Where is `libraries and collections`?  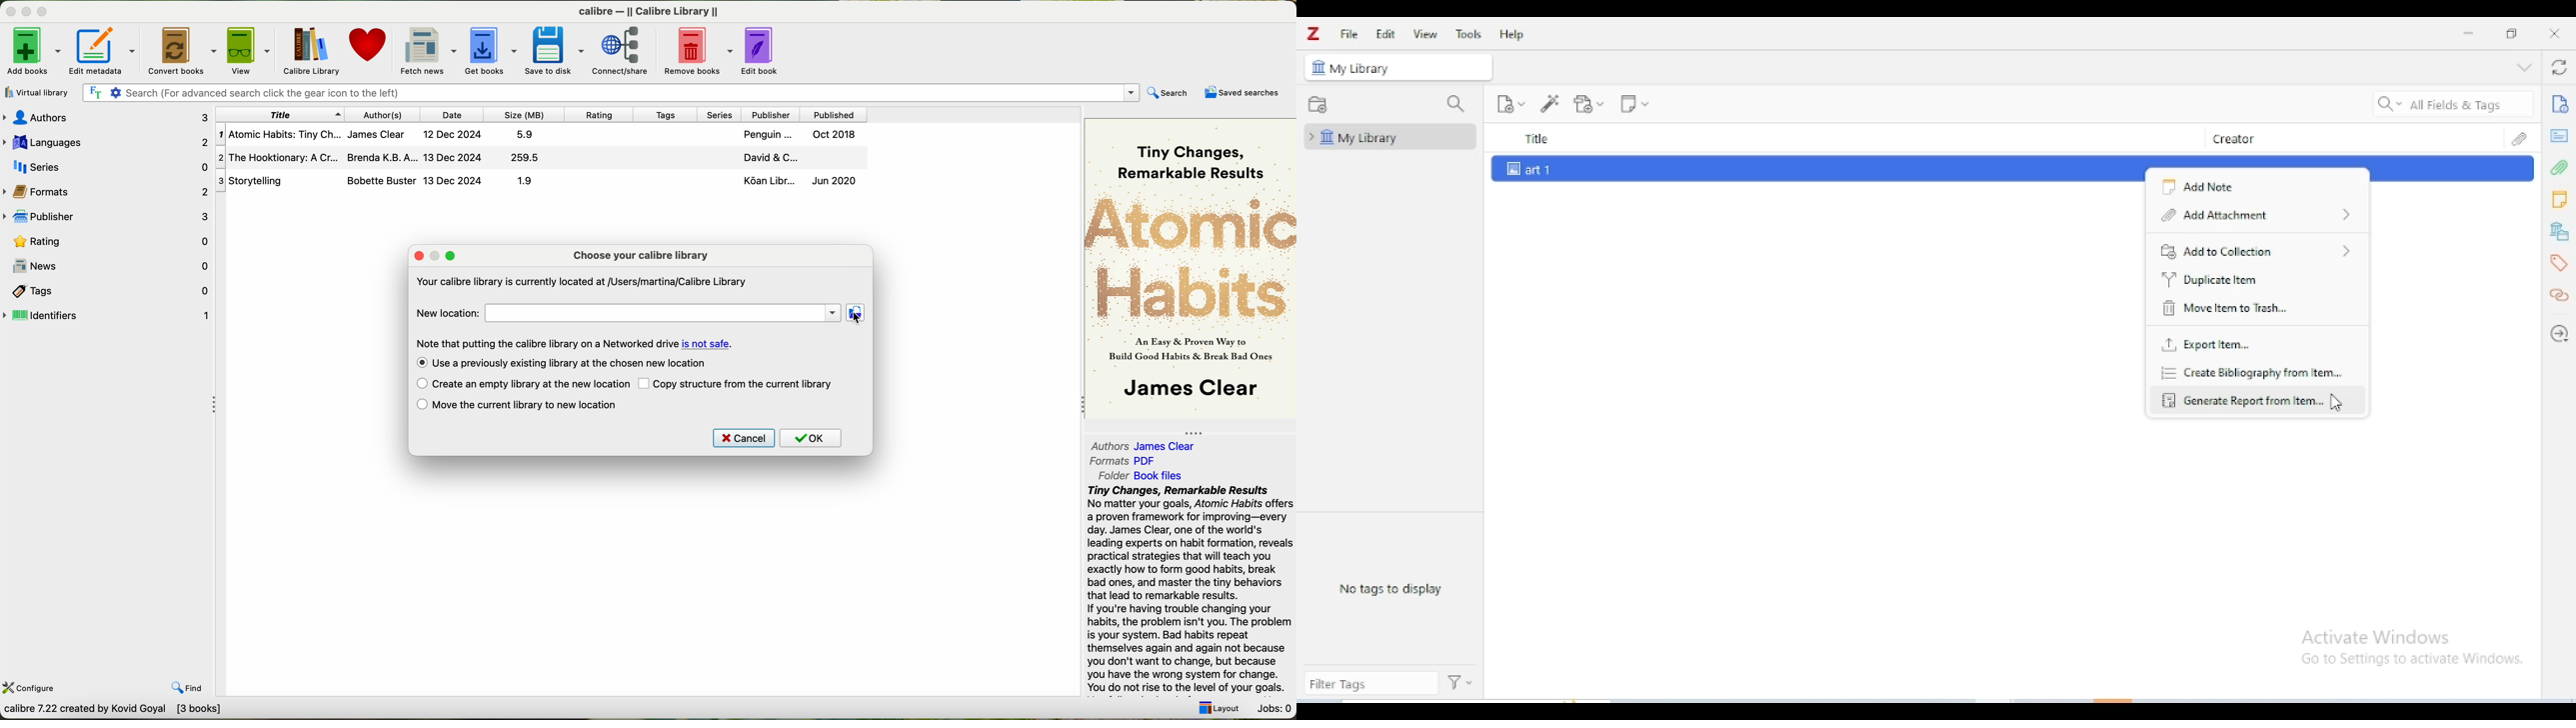
libraries and collections is located at coordinates (2560, 232).